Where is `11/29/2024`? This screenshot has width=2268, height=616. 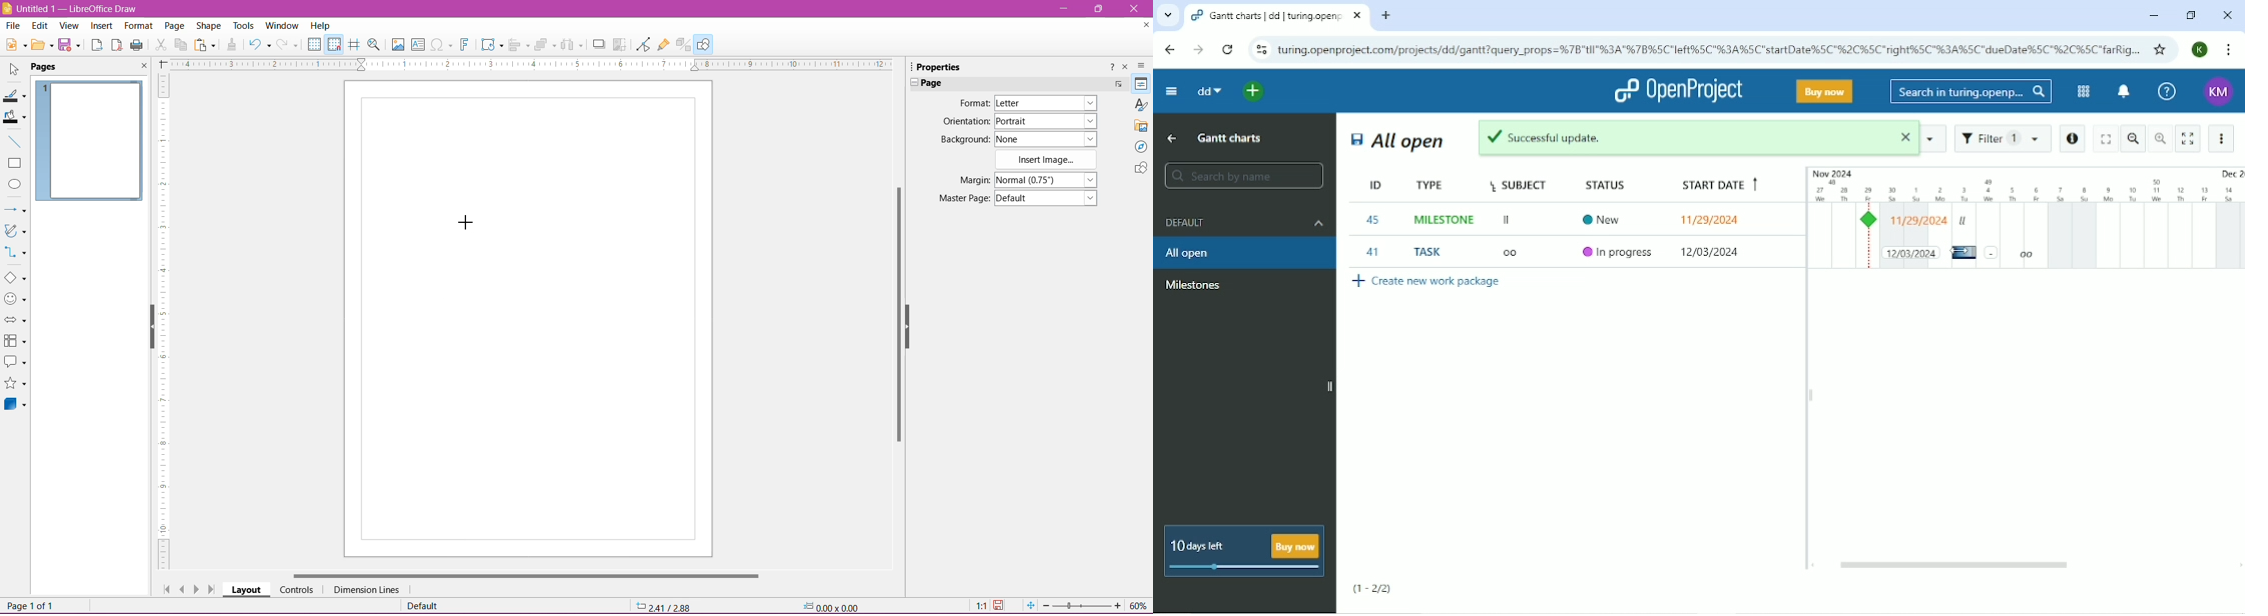 11/29/2024 is located at coordinates (1712, 253).